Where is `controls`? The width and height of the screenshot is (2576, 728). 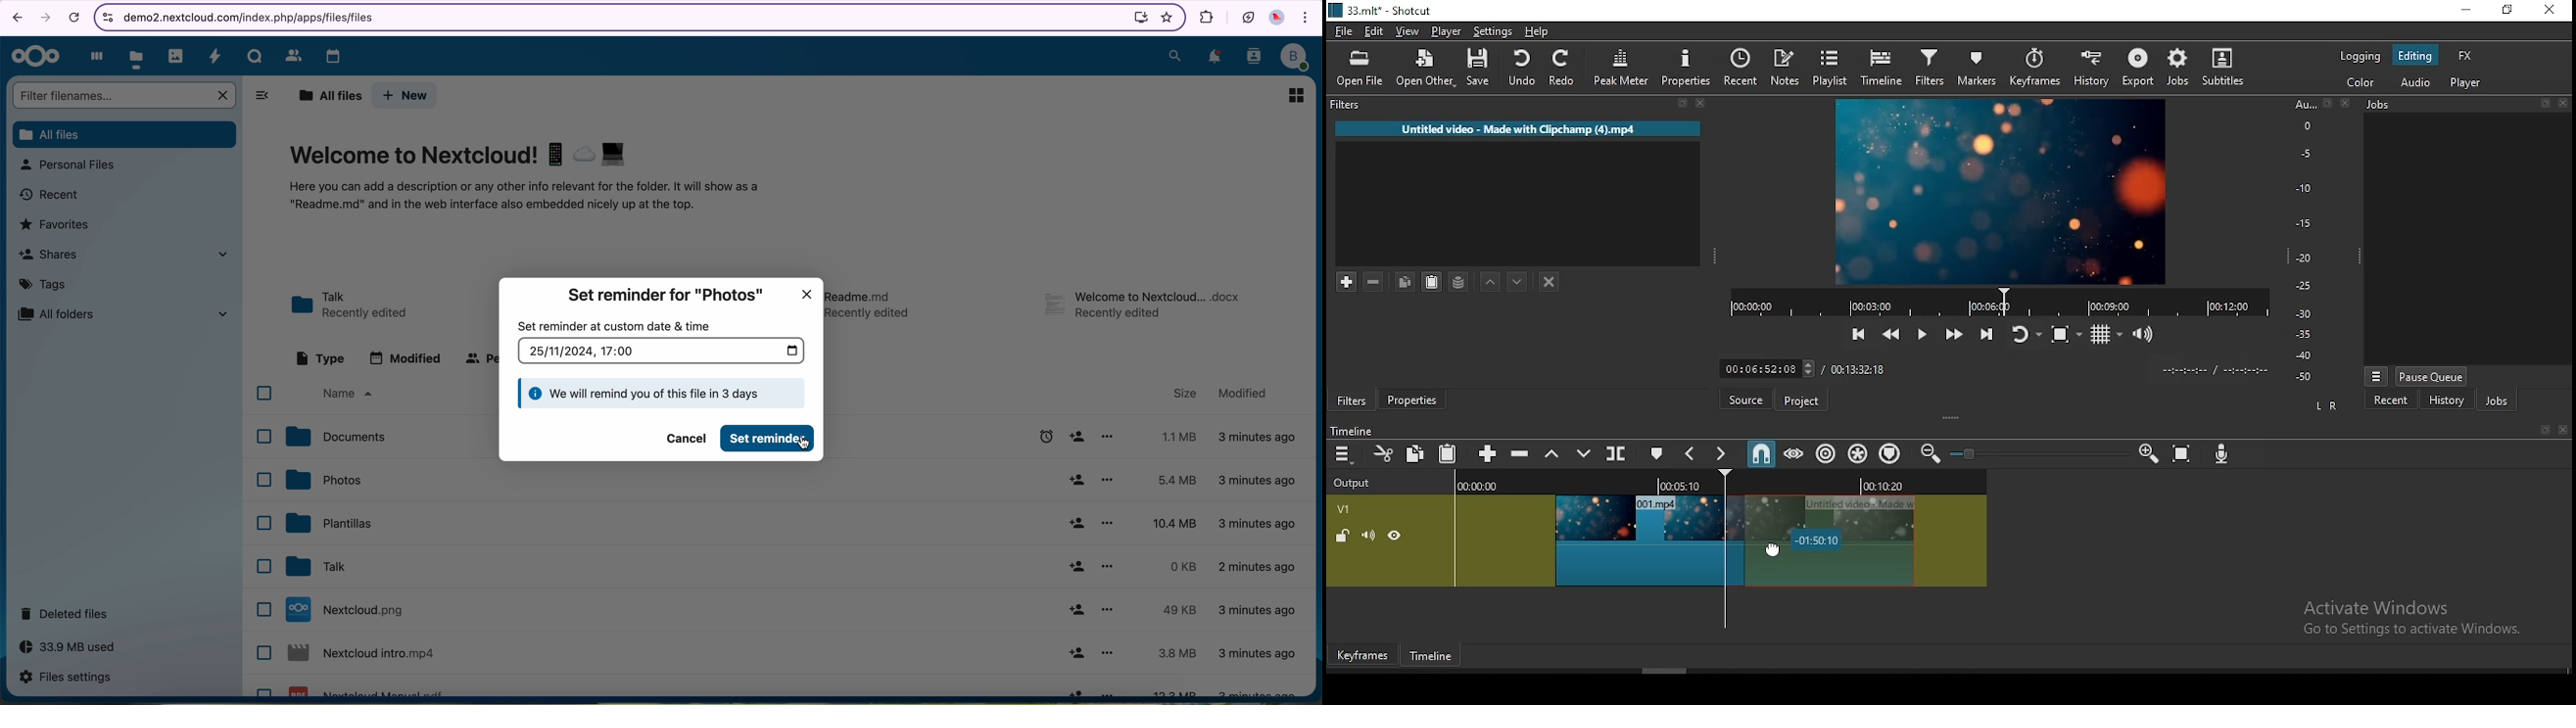 controls is located at coordinates (106, 16).